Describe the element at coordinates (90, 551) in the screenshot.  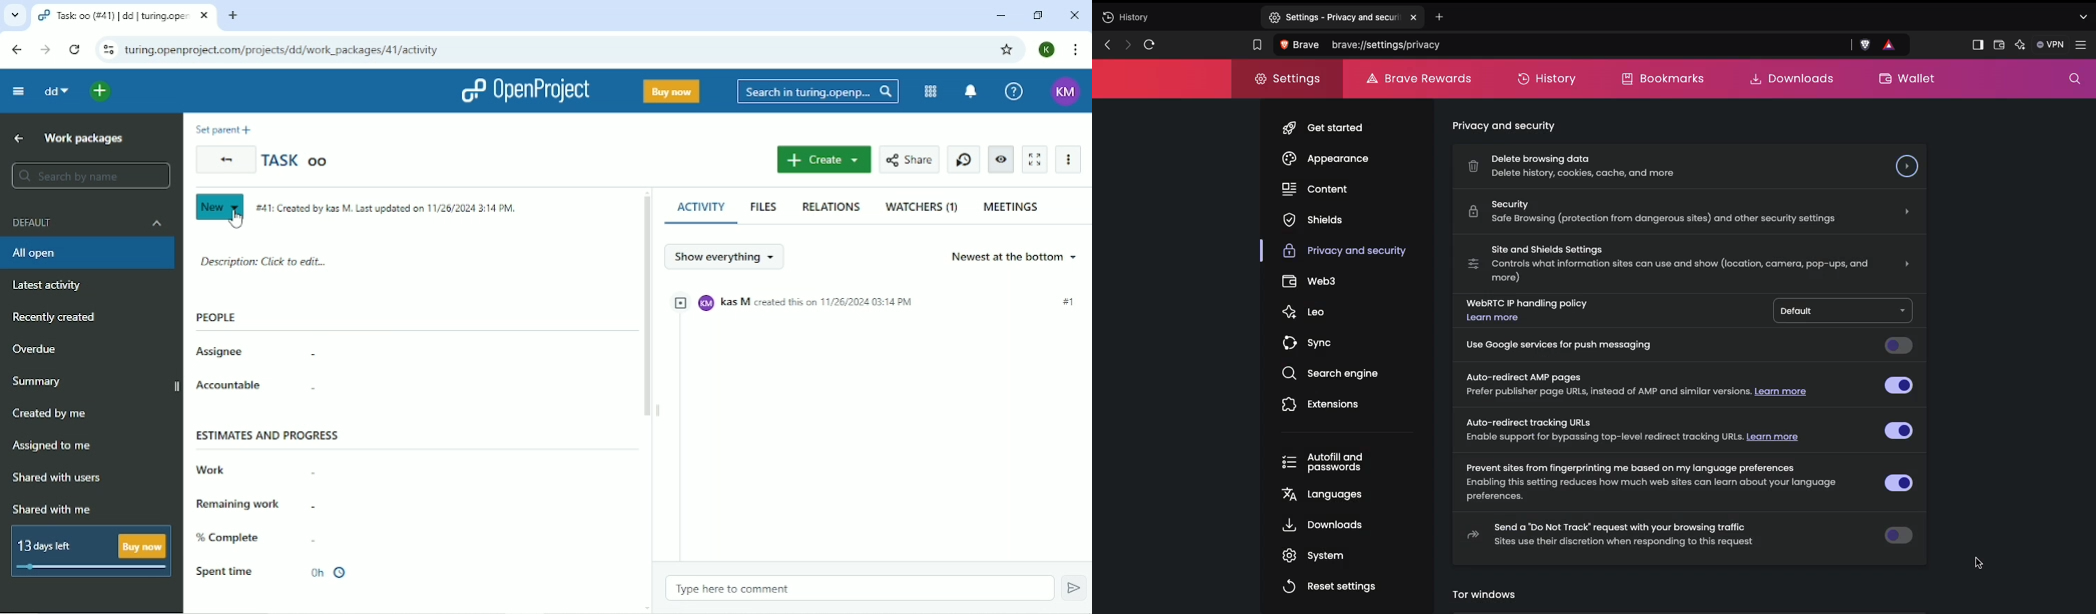
I see `13 days left Buy now` at that location.